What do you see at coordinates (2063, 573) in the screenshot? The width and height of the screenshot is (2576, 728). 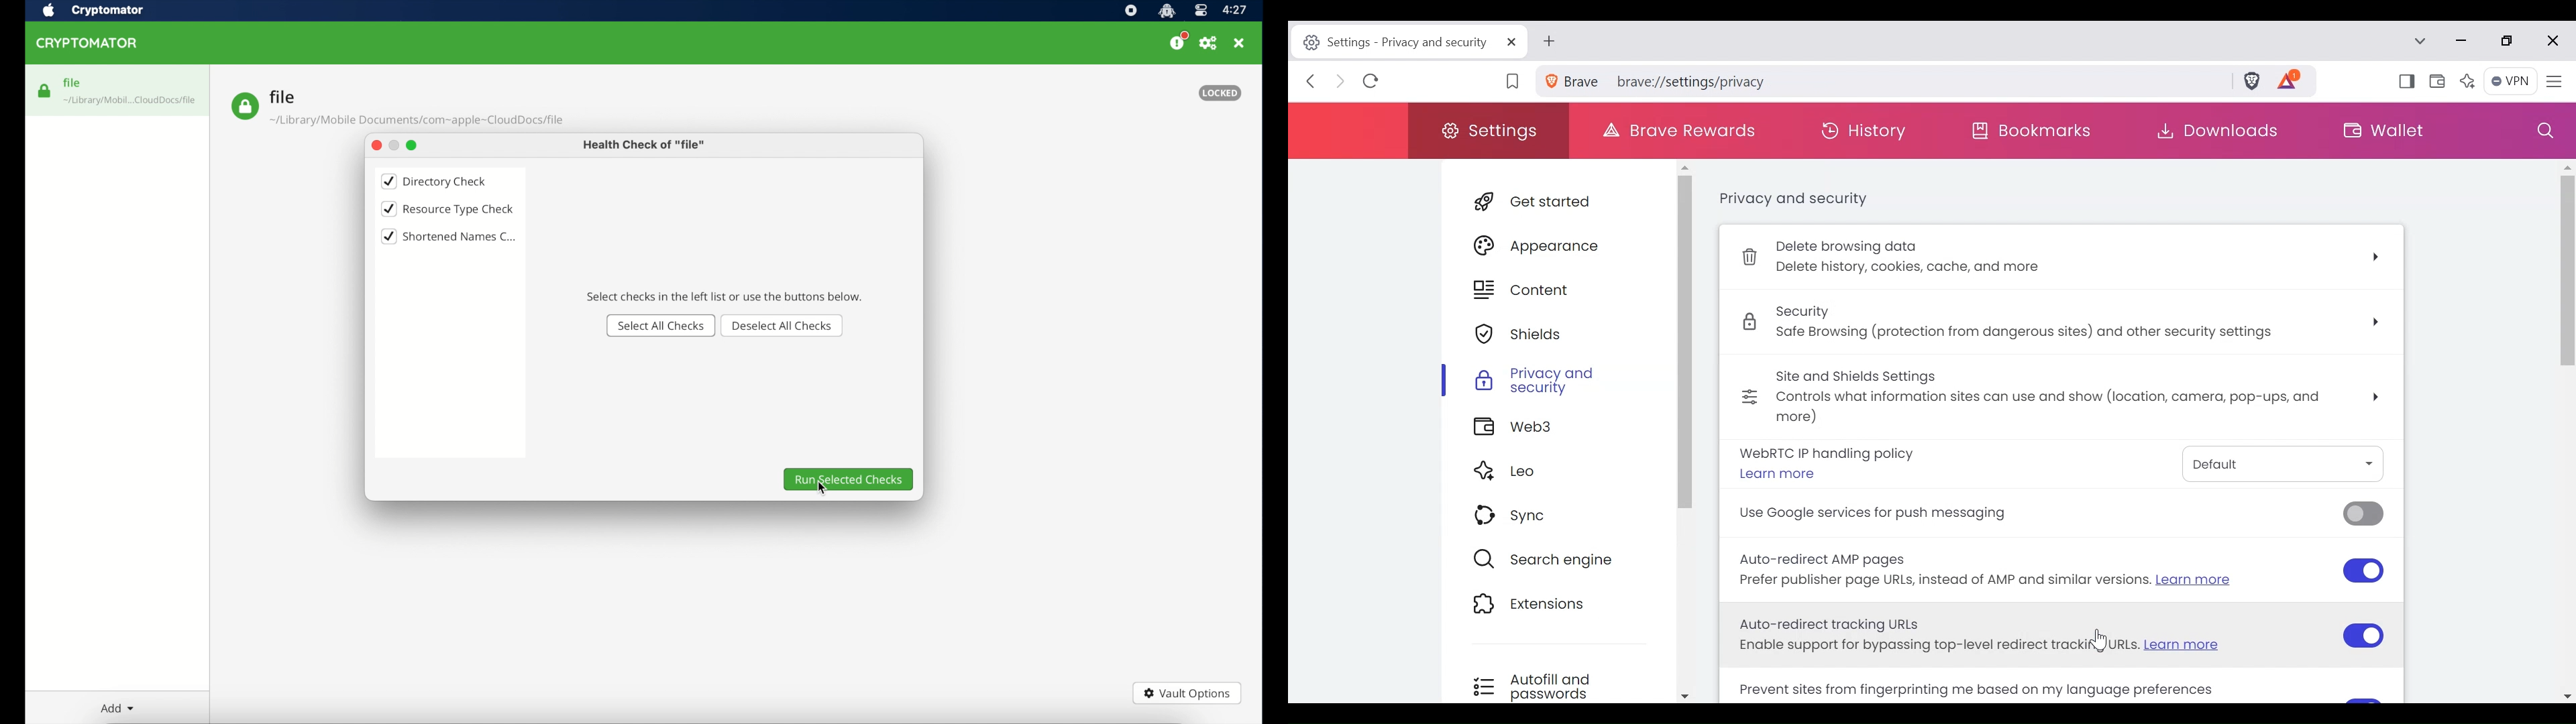 I see `auto-redirect amp pages prefer publisher page URLs, instead of amp and similar versions. learn more` at bounding box center [2063, 573].